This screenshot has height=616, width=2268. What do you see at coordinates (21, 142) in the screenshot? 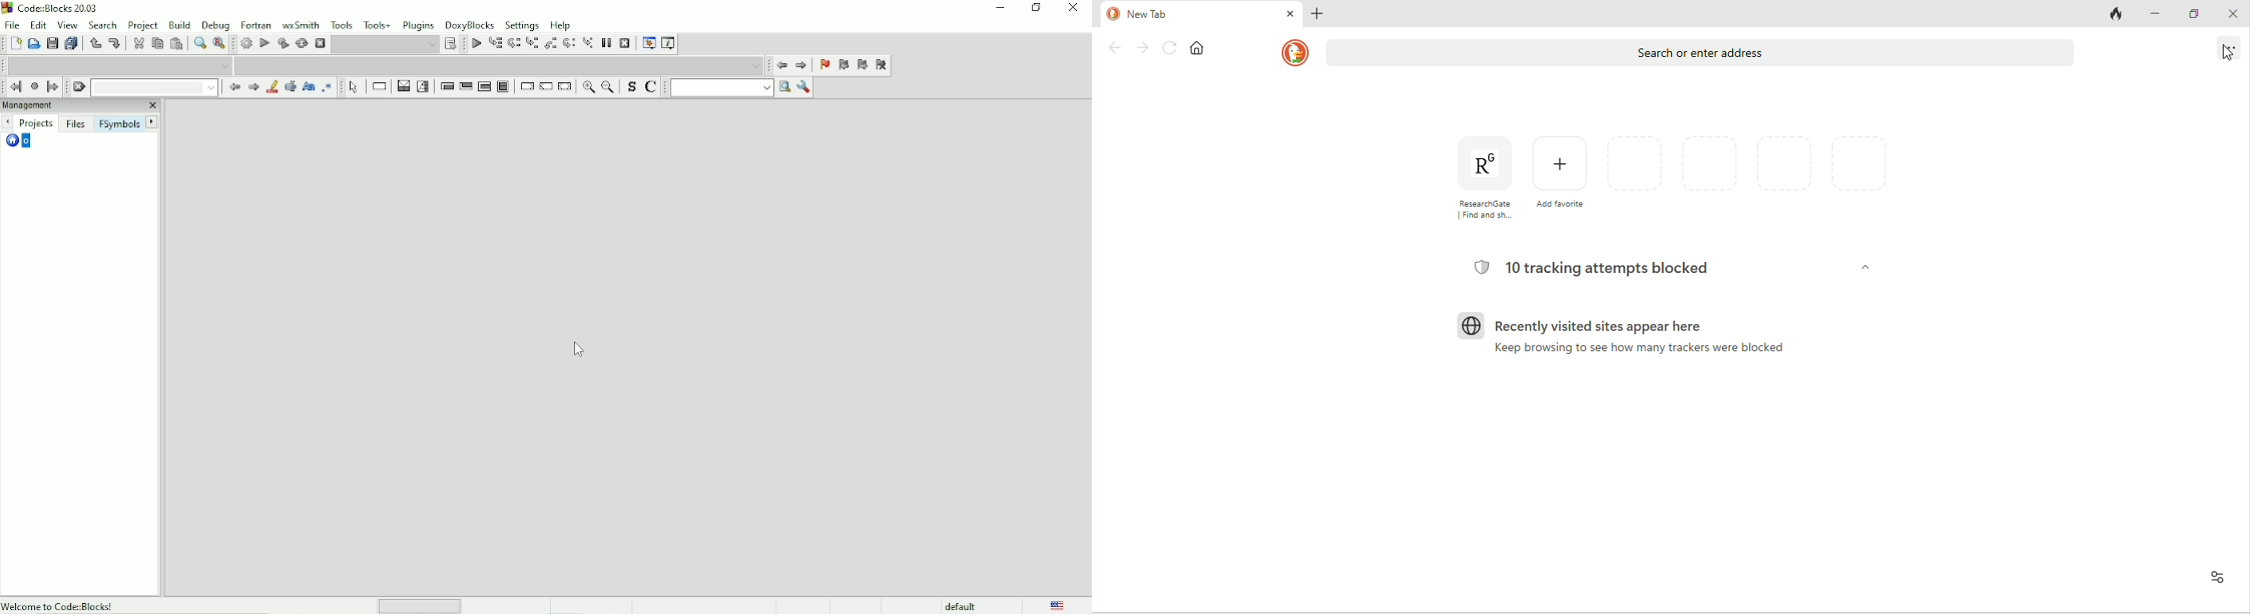
I see `o` at bounding box center [21, 142].